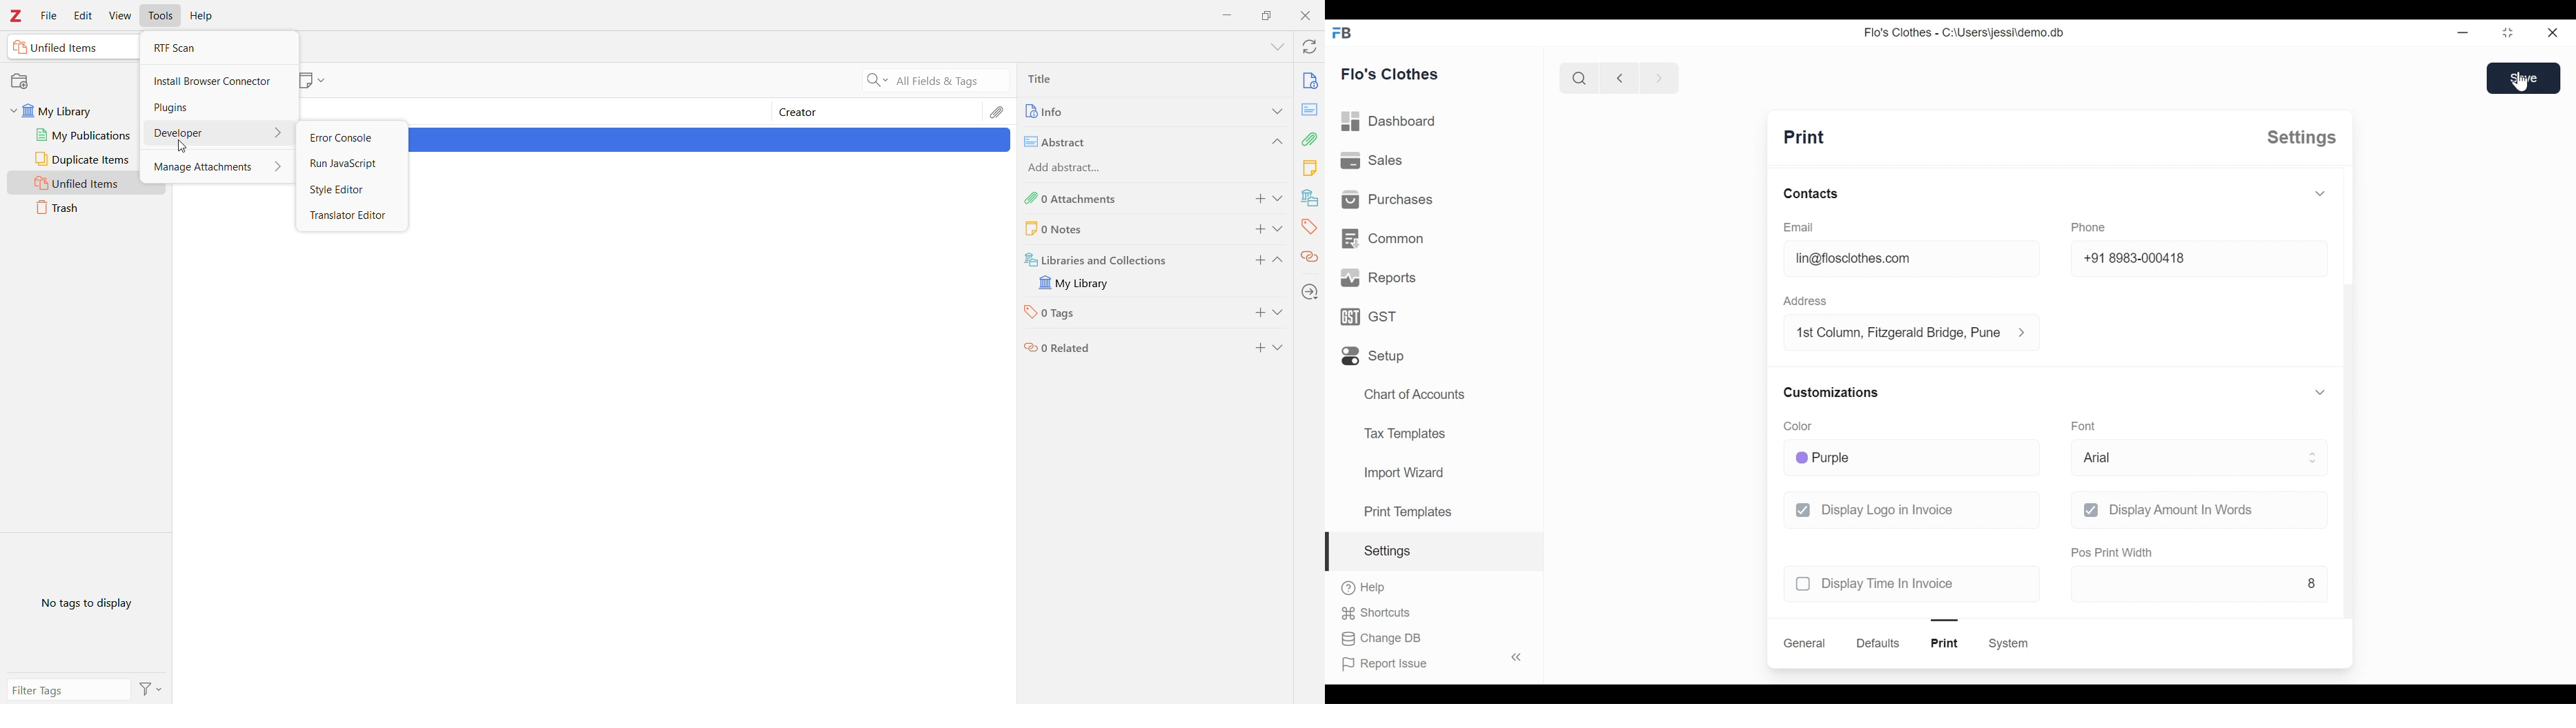 Image resolution: width=2576 pixels, height=728 pixels. What do you see at coordinates (1386, 551) in the screenshot?
I see `settings` at bounding box center [1386, 551].